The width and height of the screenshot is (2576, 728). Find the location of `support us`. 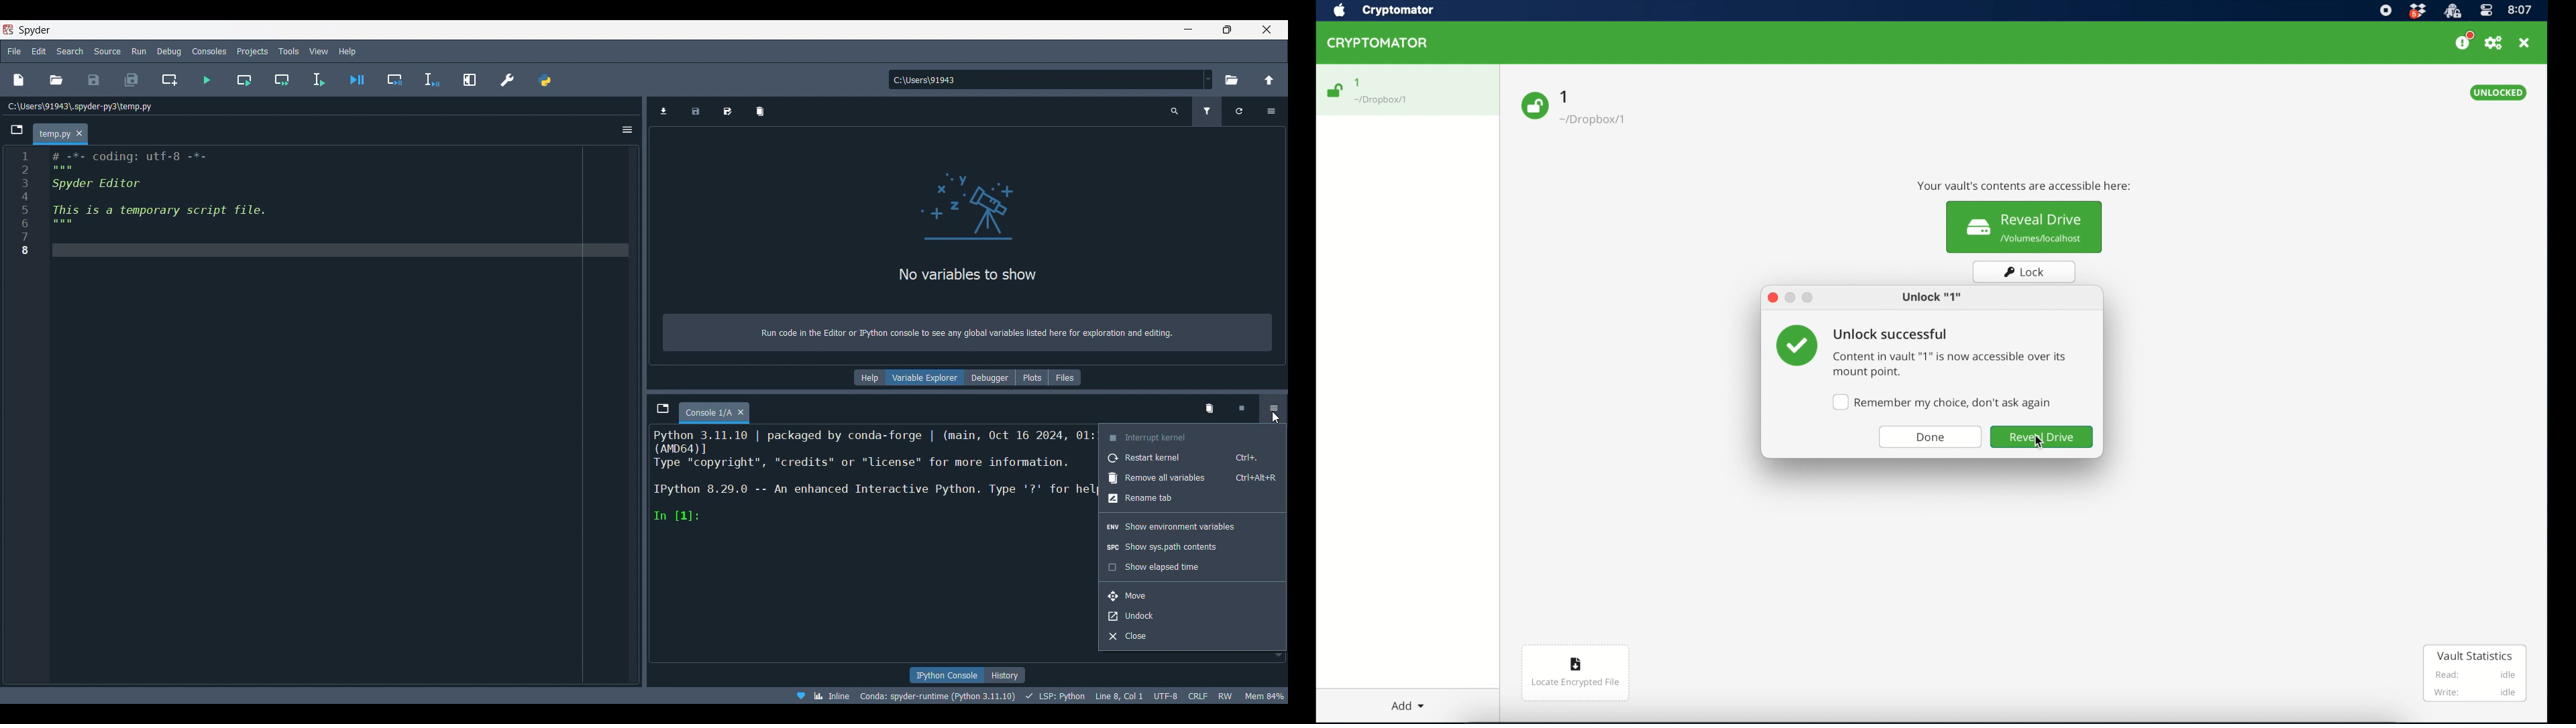

support us is located at coordinates (2463, 41).